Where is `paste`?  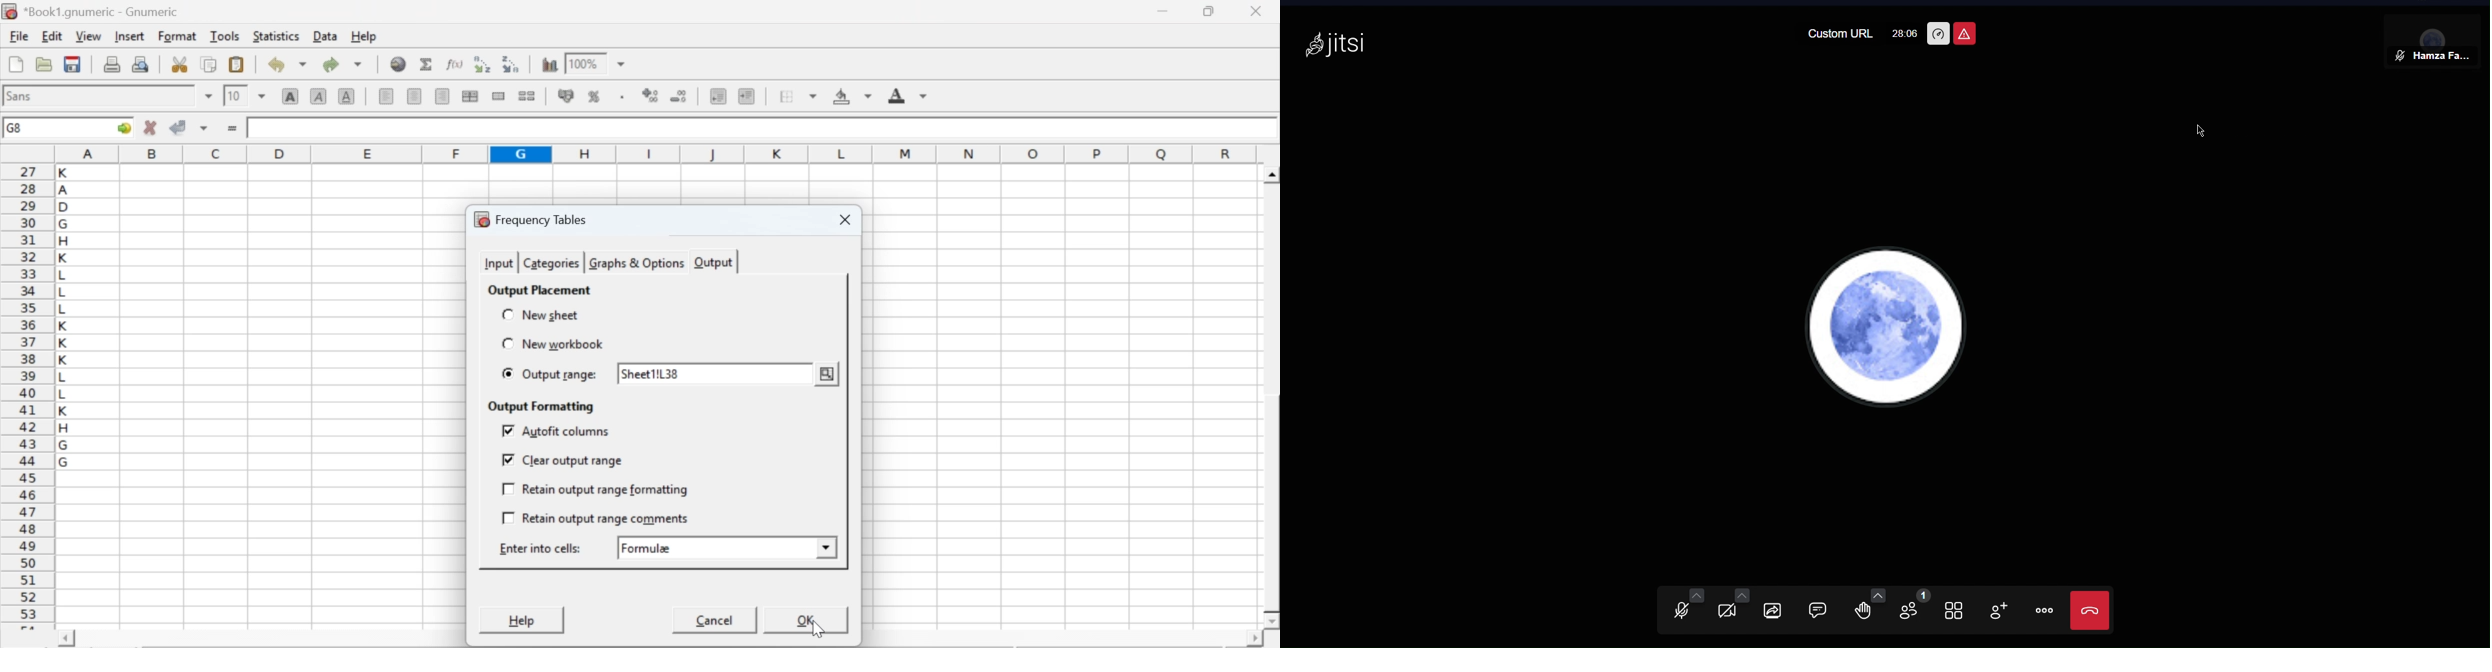
paste is located at coordinates (238, 65).